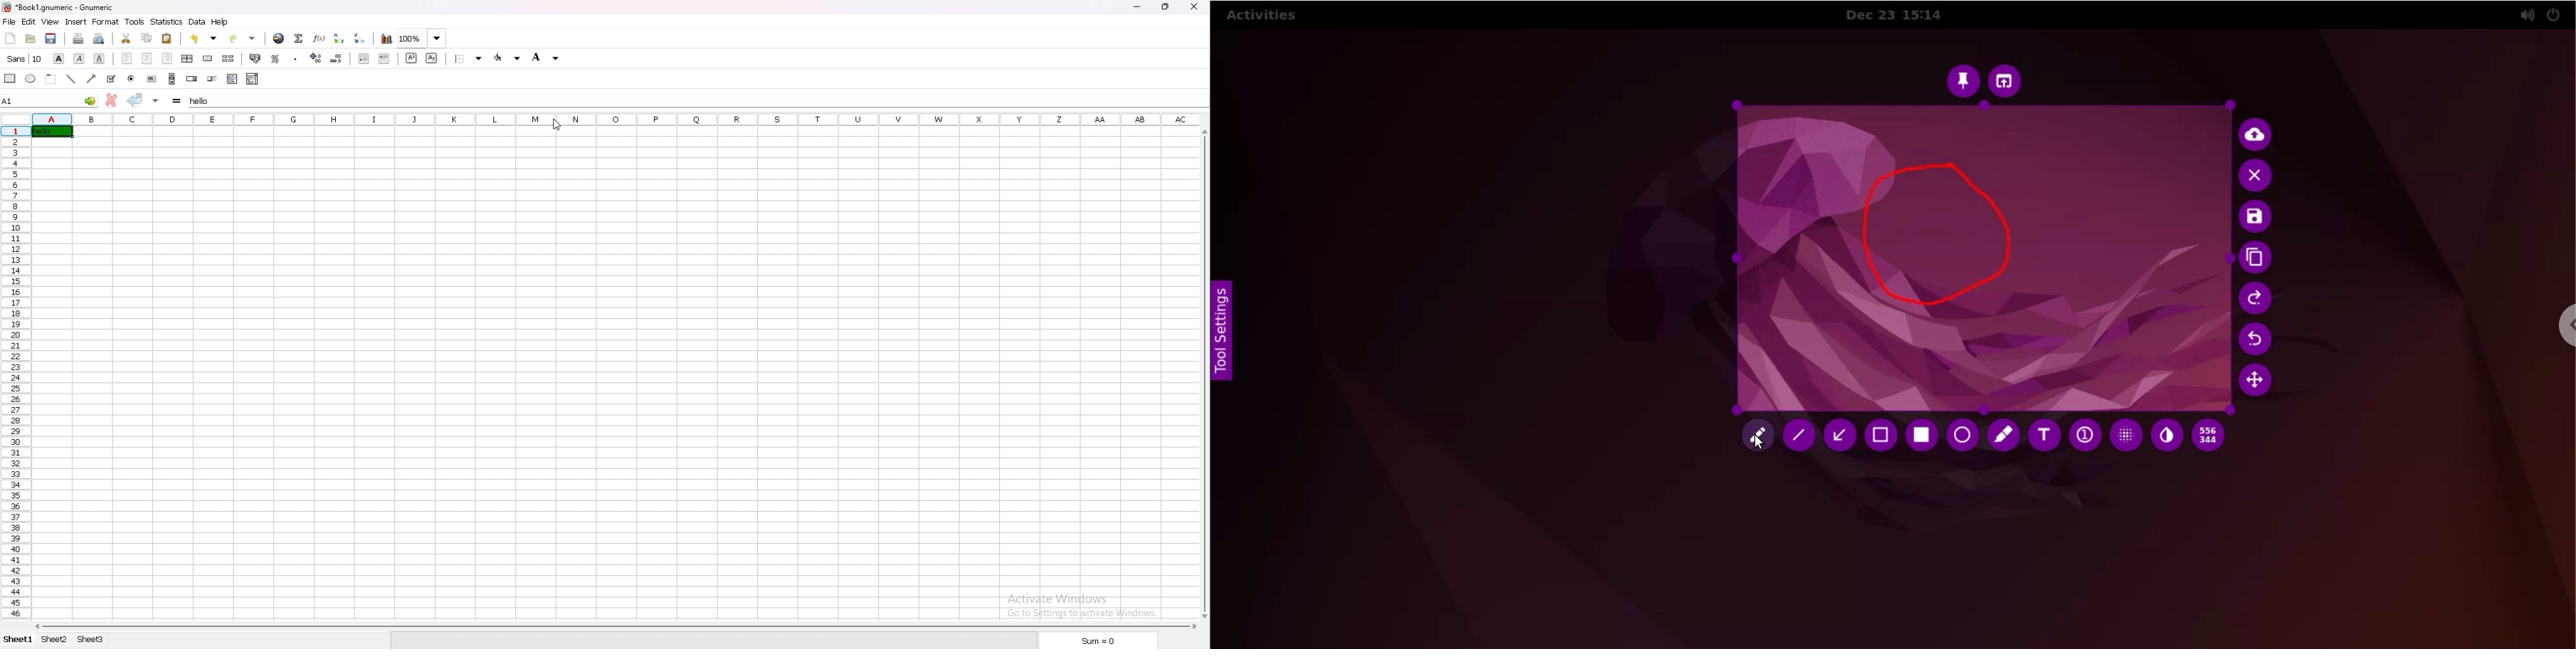  What do you see at coordinates (275, 58) in the screenshot?
I see `percentage` at bounding box center [275, 58].